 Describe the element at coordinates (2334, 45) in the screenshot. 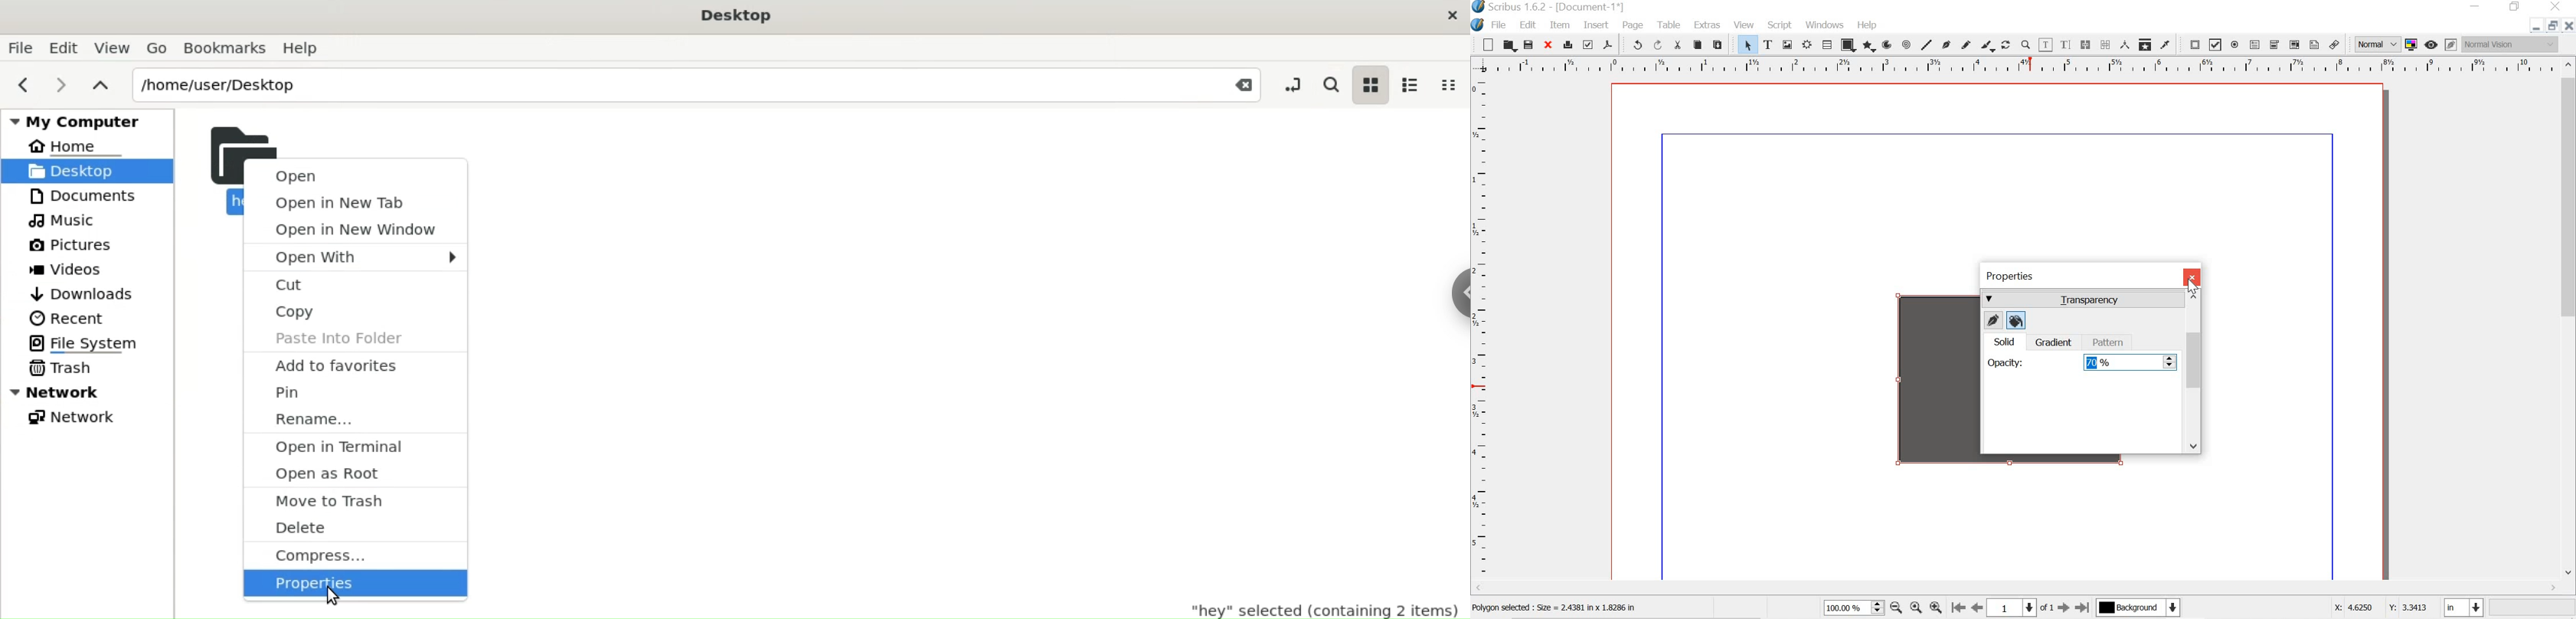

I see `link annotation` at that location.